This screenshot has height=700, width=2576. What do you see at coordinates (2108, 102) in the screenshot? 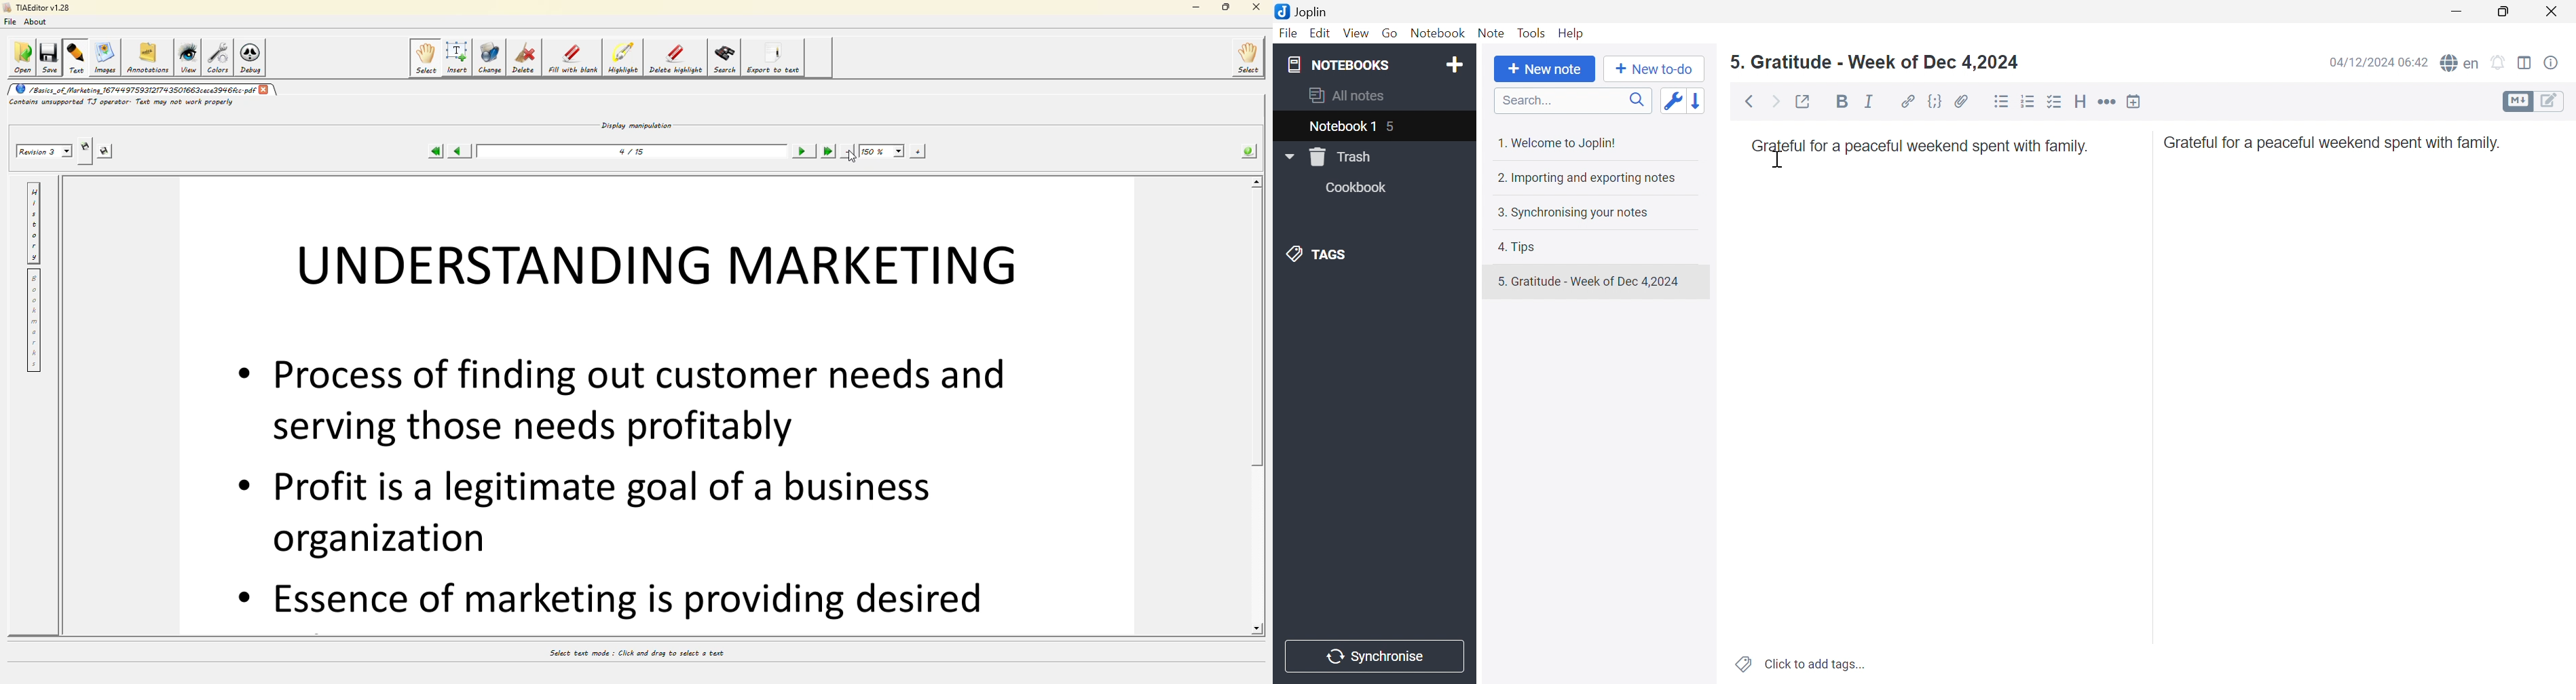
I see `Horizontal rule` at bounding box center [2108, 102].